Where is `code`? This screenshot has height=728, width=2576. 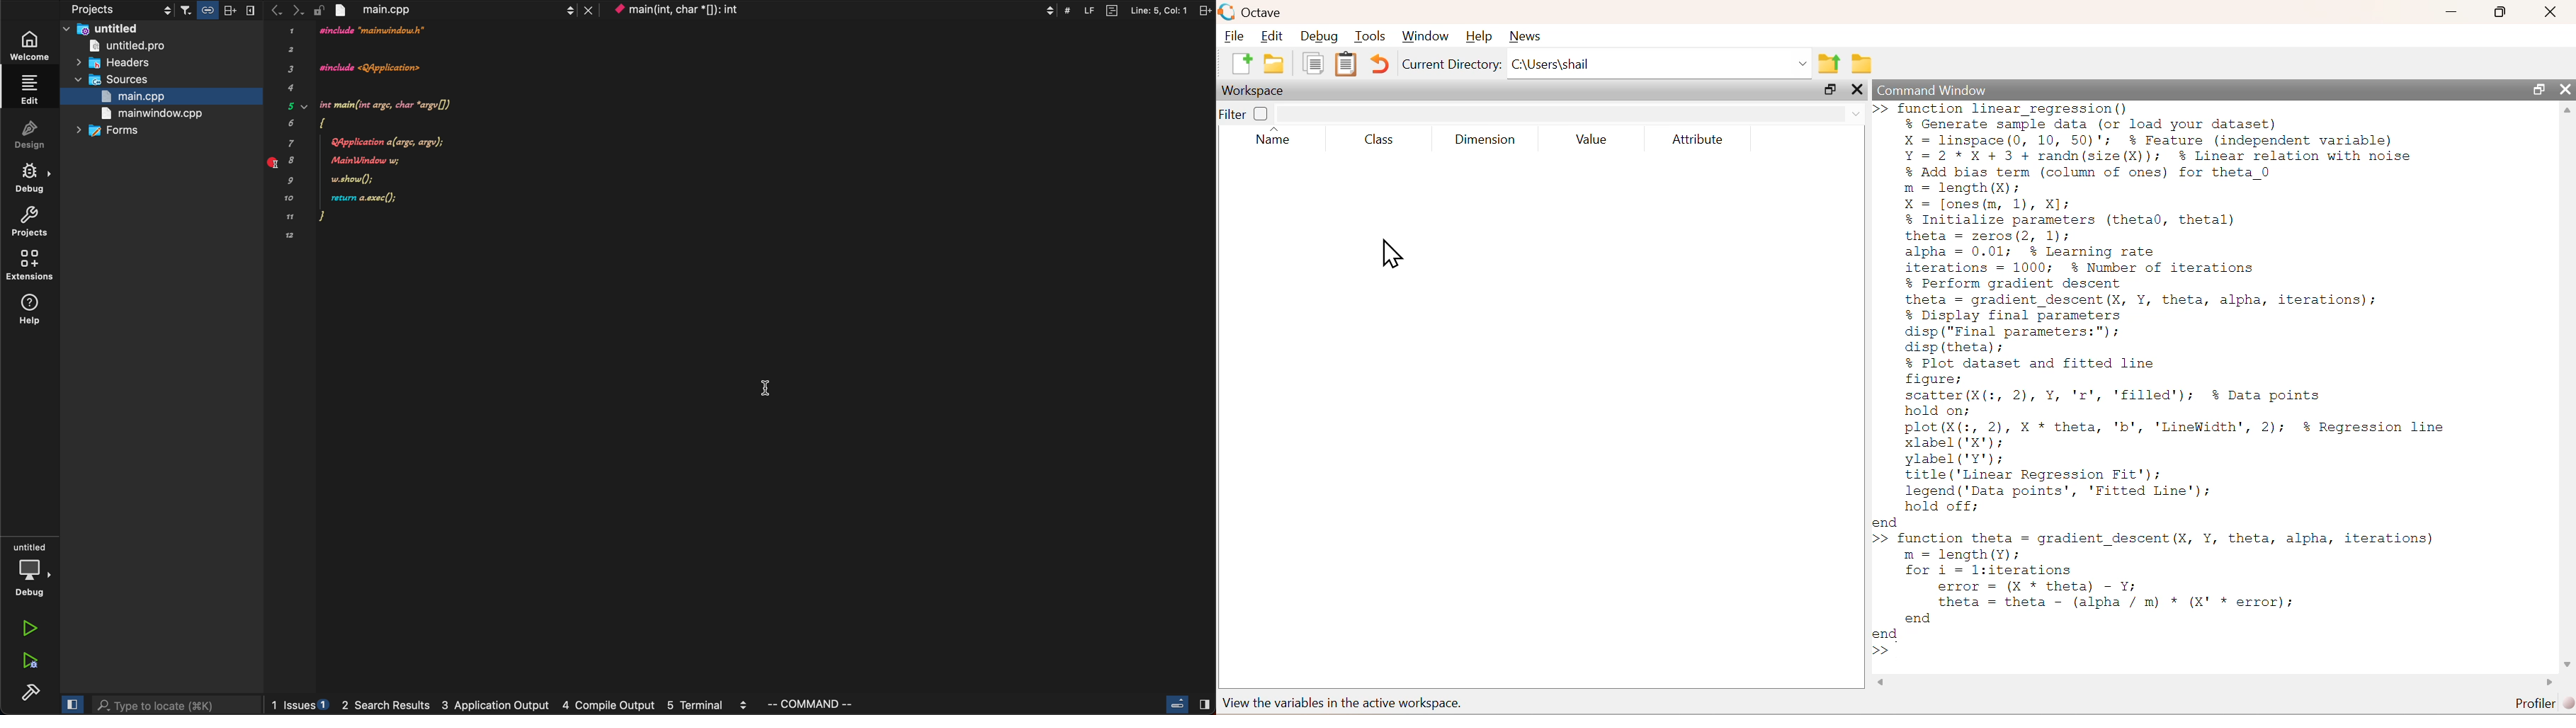 code is located at coordinates (378, 134).